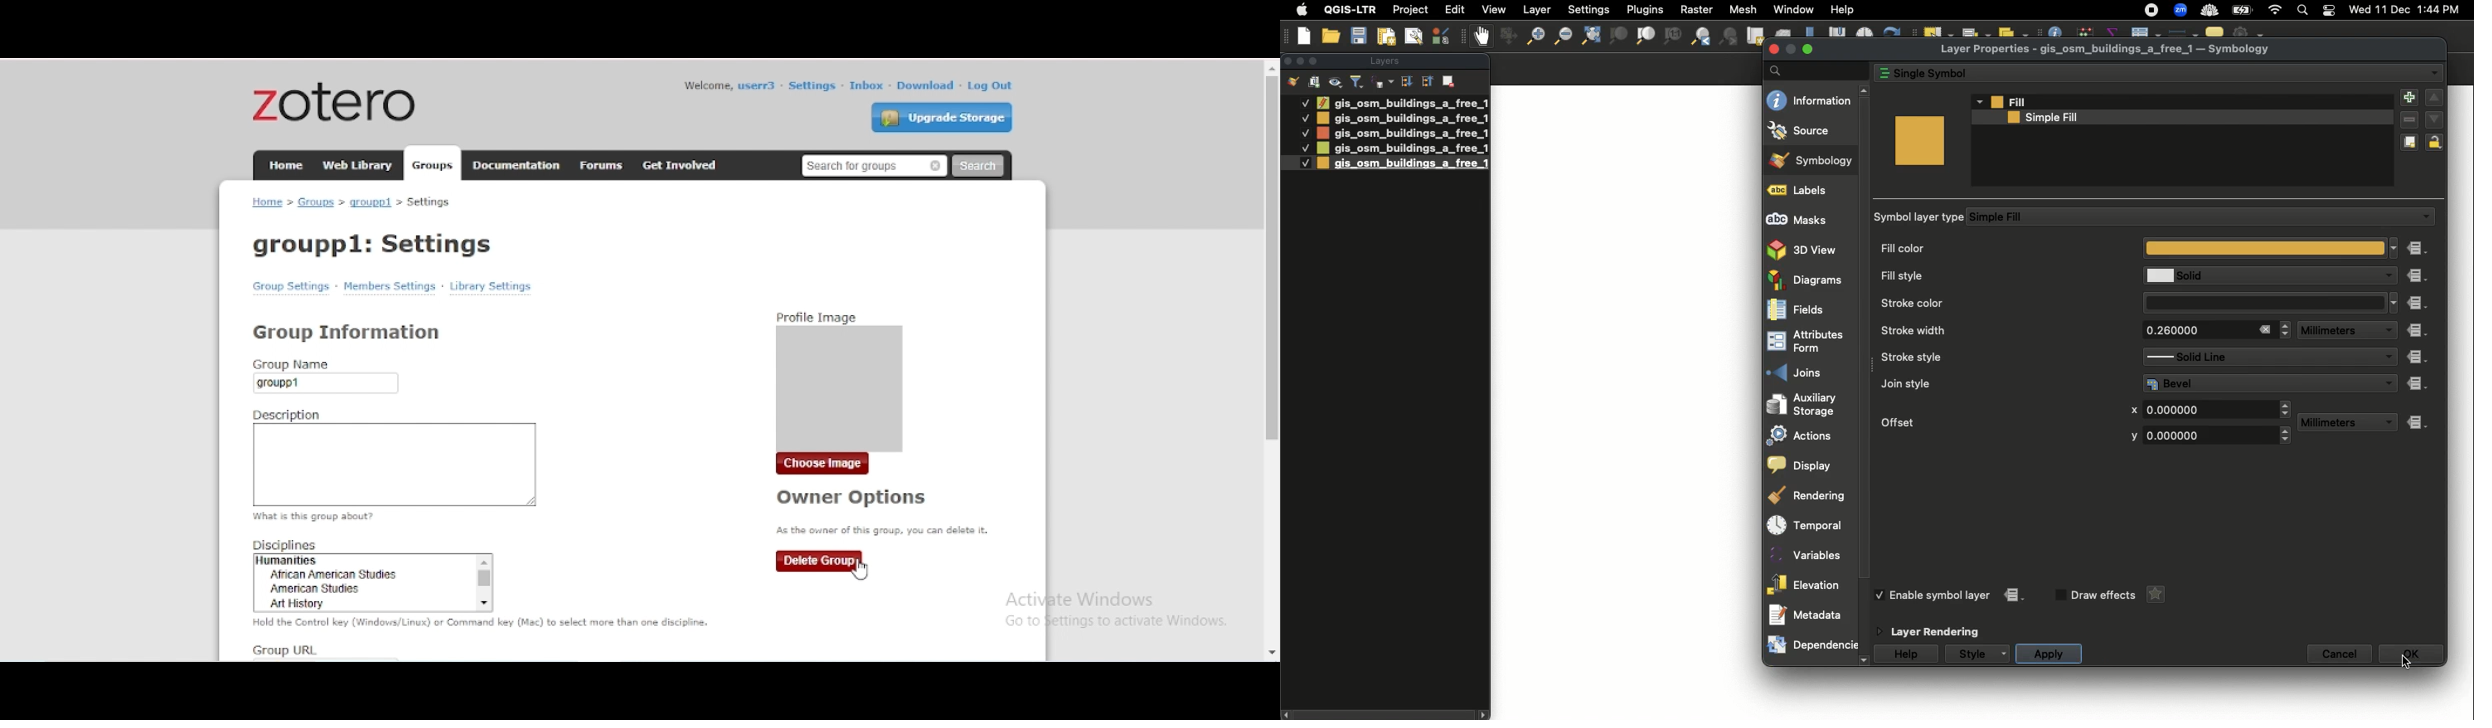 The image size is (2492, 728). What do you see at coordinates (2418, 358) in the screenshot?
I see `` at bounding box center [2418, 358].